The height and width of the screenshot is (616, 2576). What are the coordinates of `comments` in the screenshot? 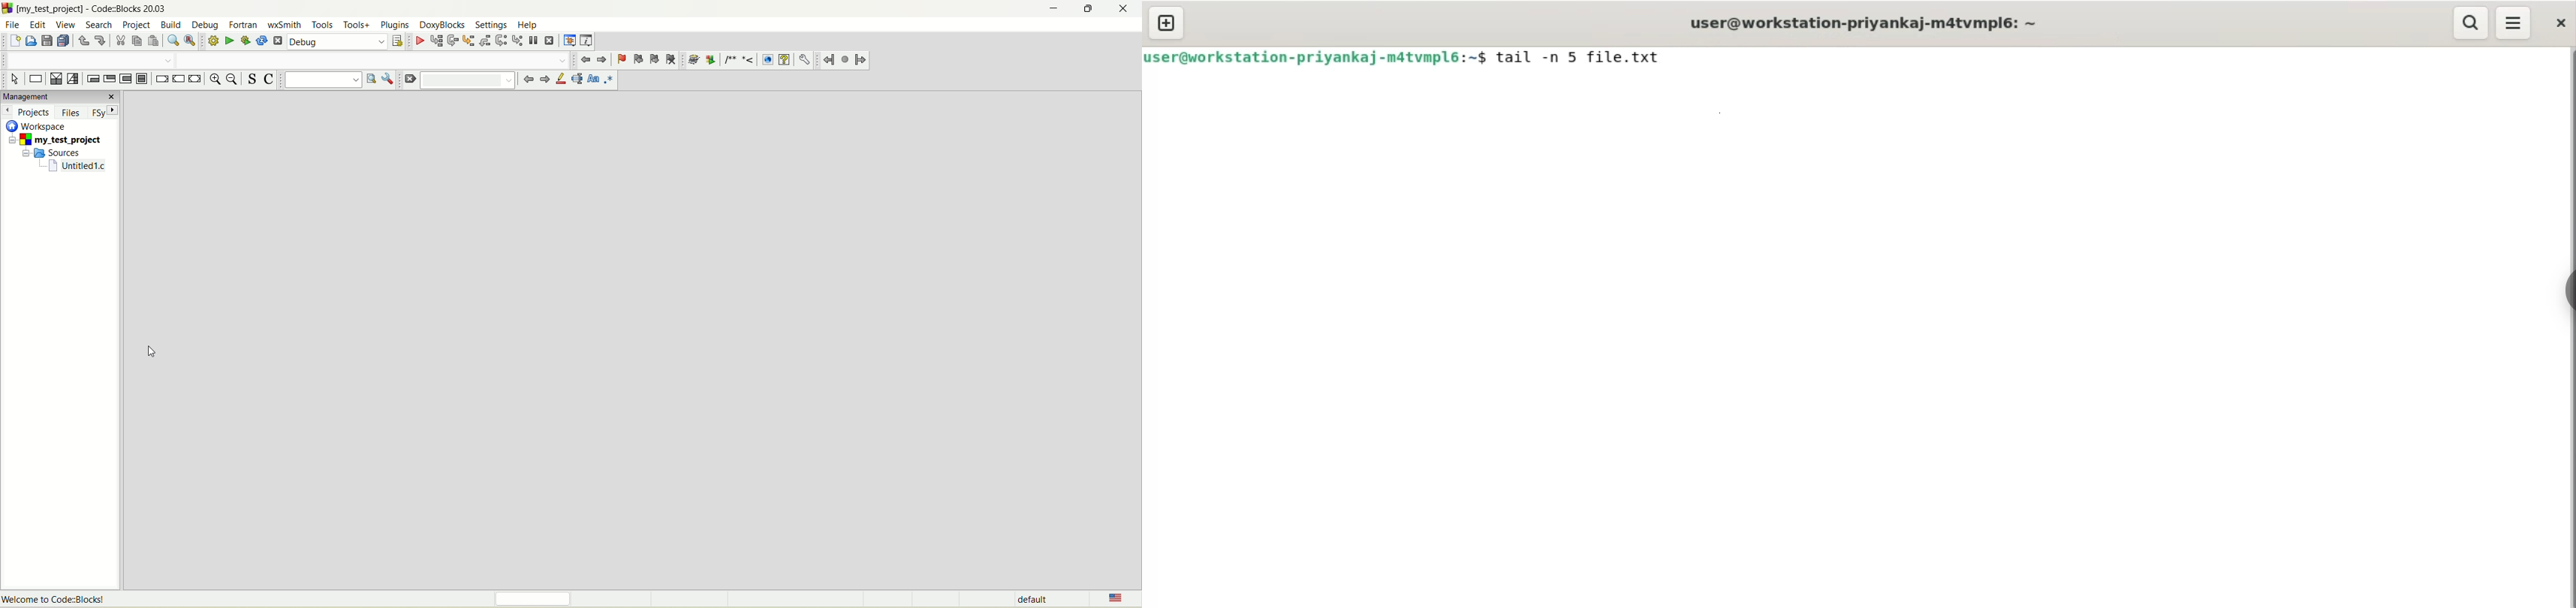 It's located at (740, 59).